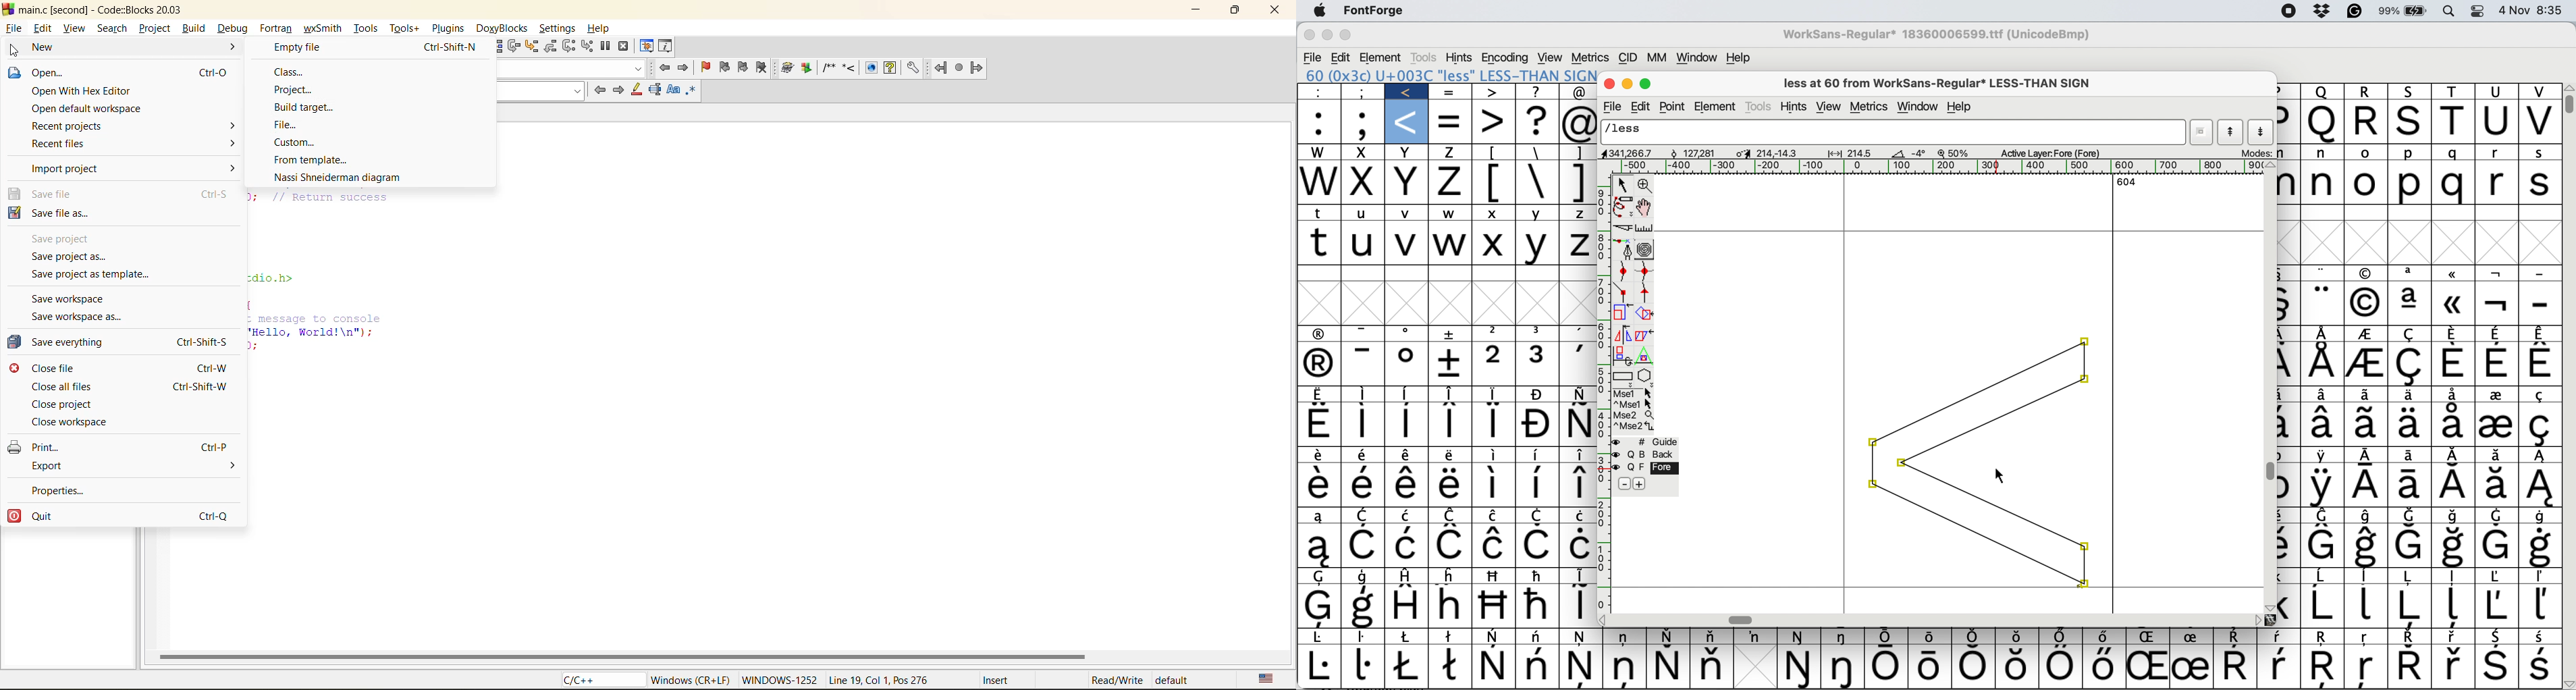 Image resolution: width=2576 pixels, height=700 pixels. I want to click on Symbol, so click(1321, 517).